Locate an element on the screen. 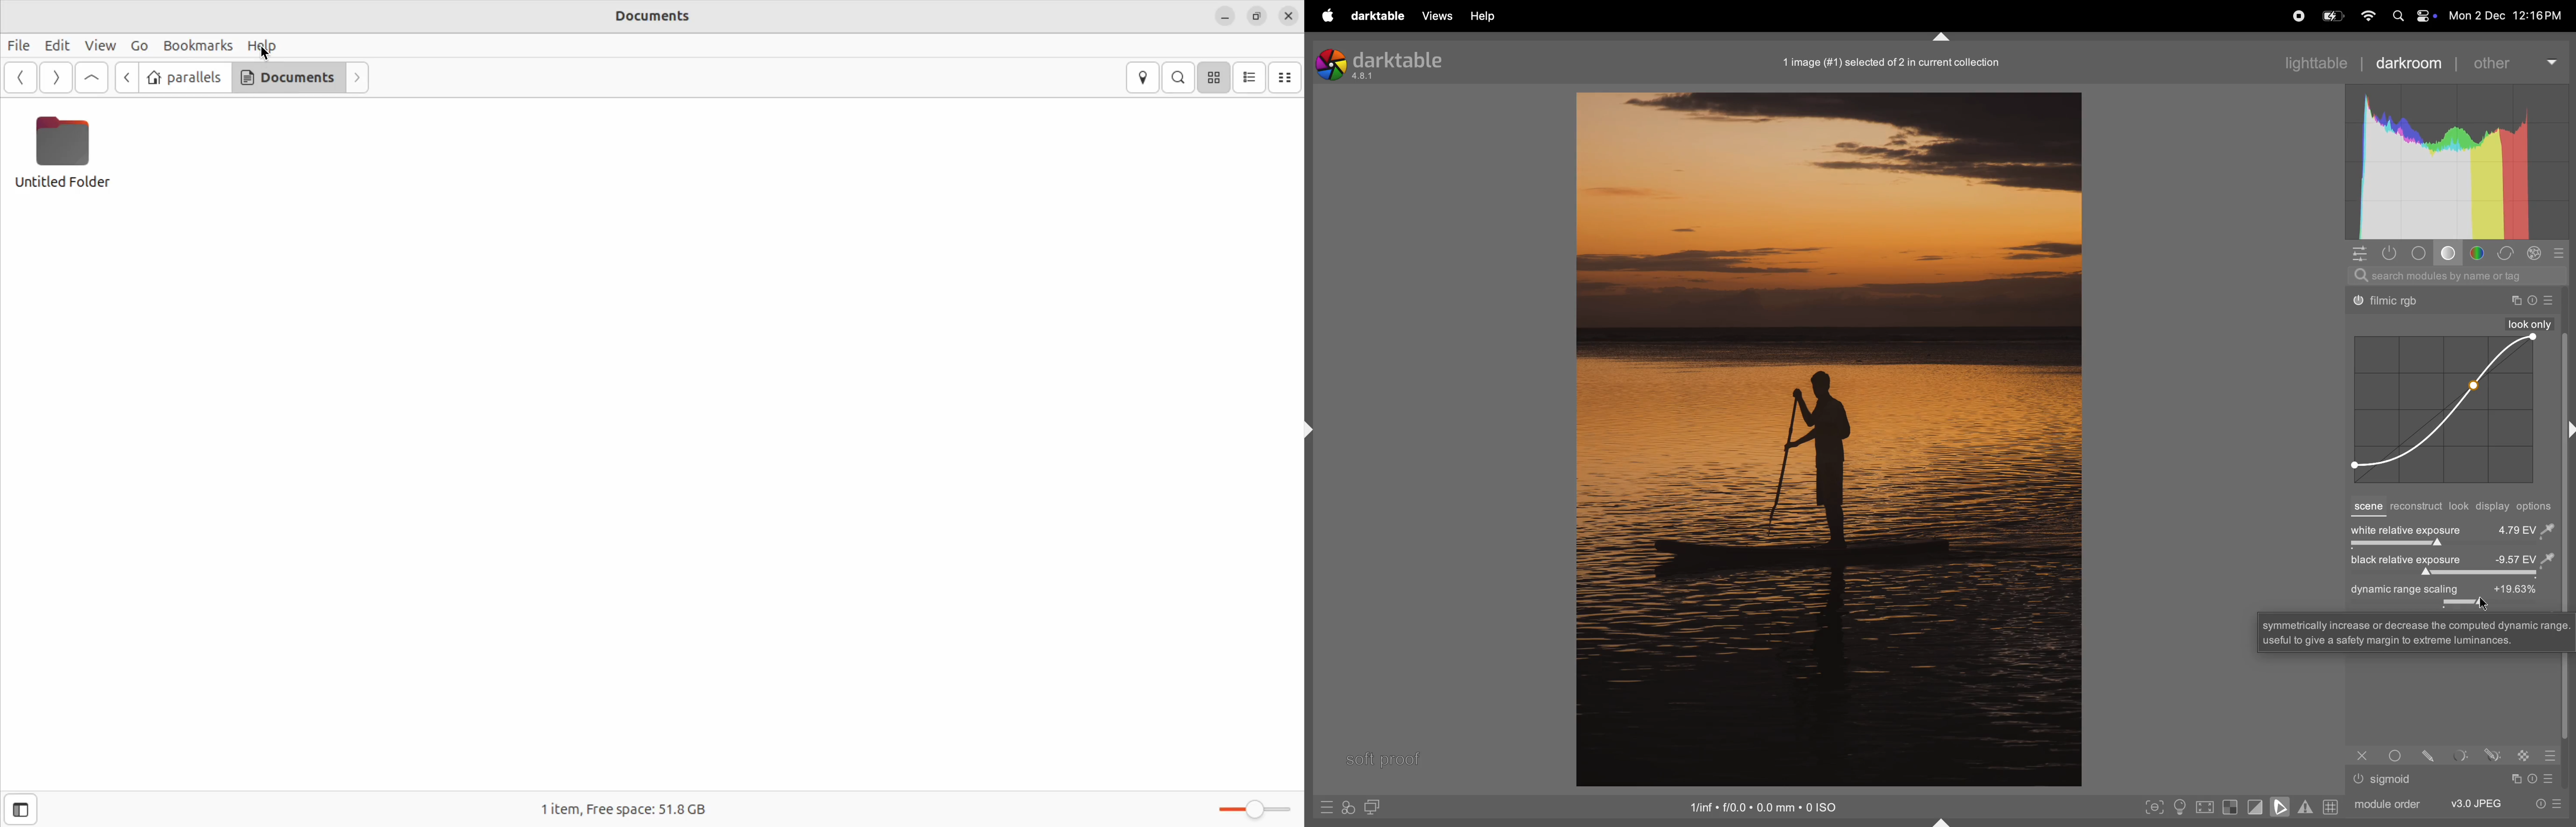   is located at coordinates (2533, 301).